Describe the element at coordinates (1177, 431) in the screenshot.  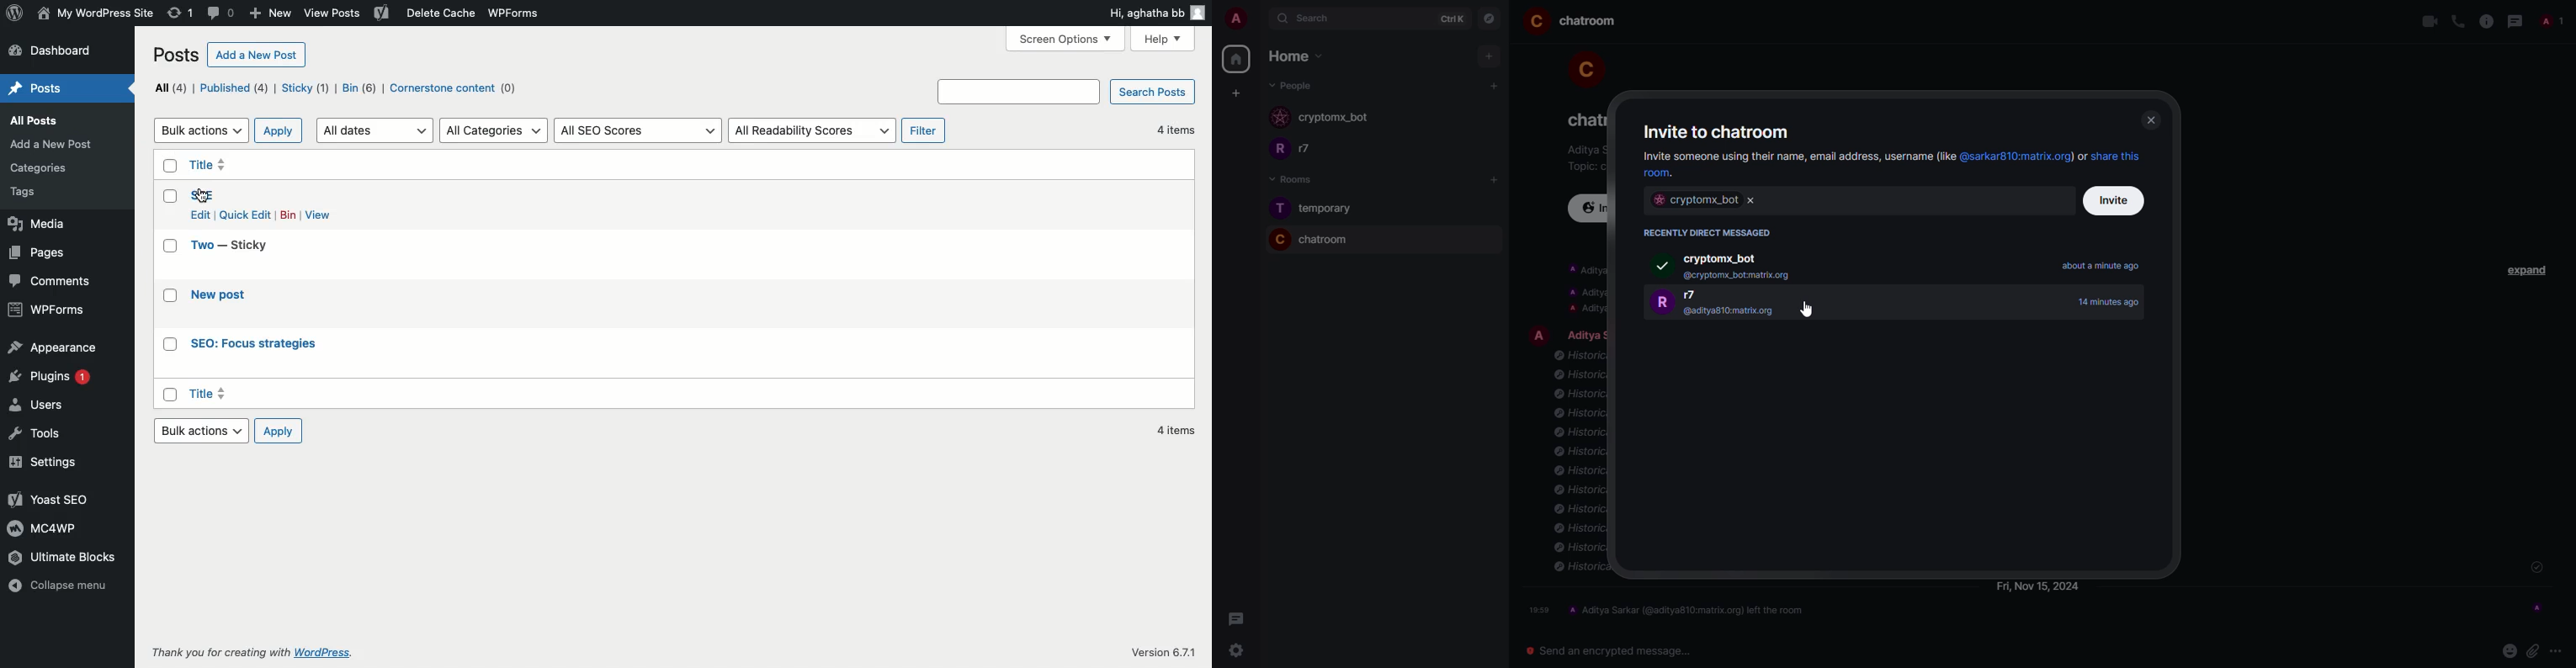
I see `4 items` at that location.